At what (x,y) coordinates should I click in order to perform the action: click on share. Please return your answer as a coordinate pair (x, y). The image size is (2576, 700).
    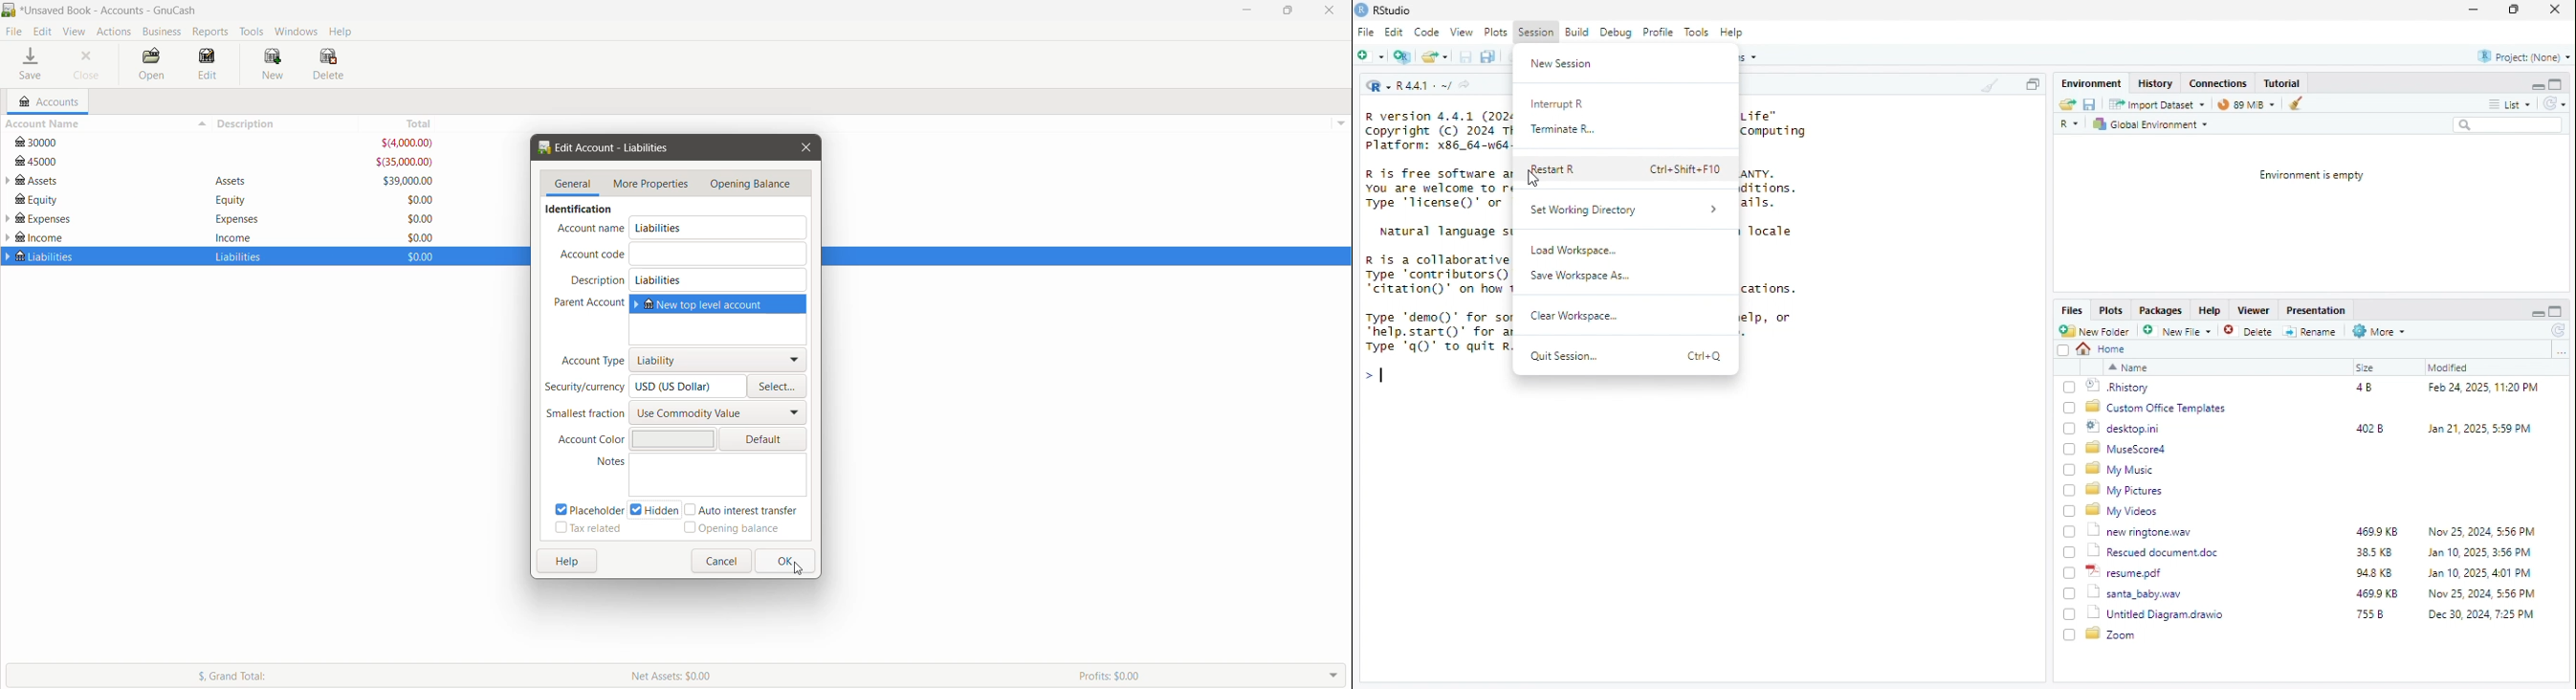
    Looking at the image, I should click on (1464, 84).